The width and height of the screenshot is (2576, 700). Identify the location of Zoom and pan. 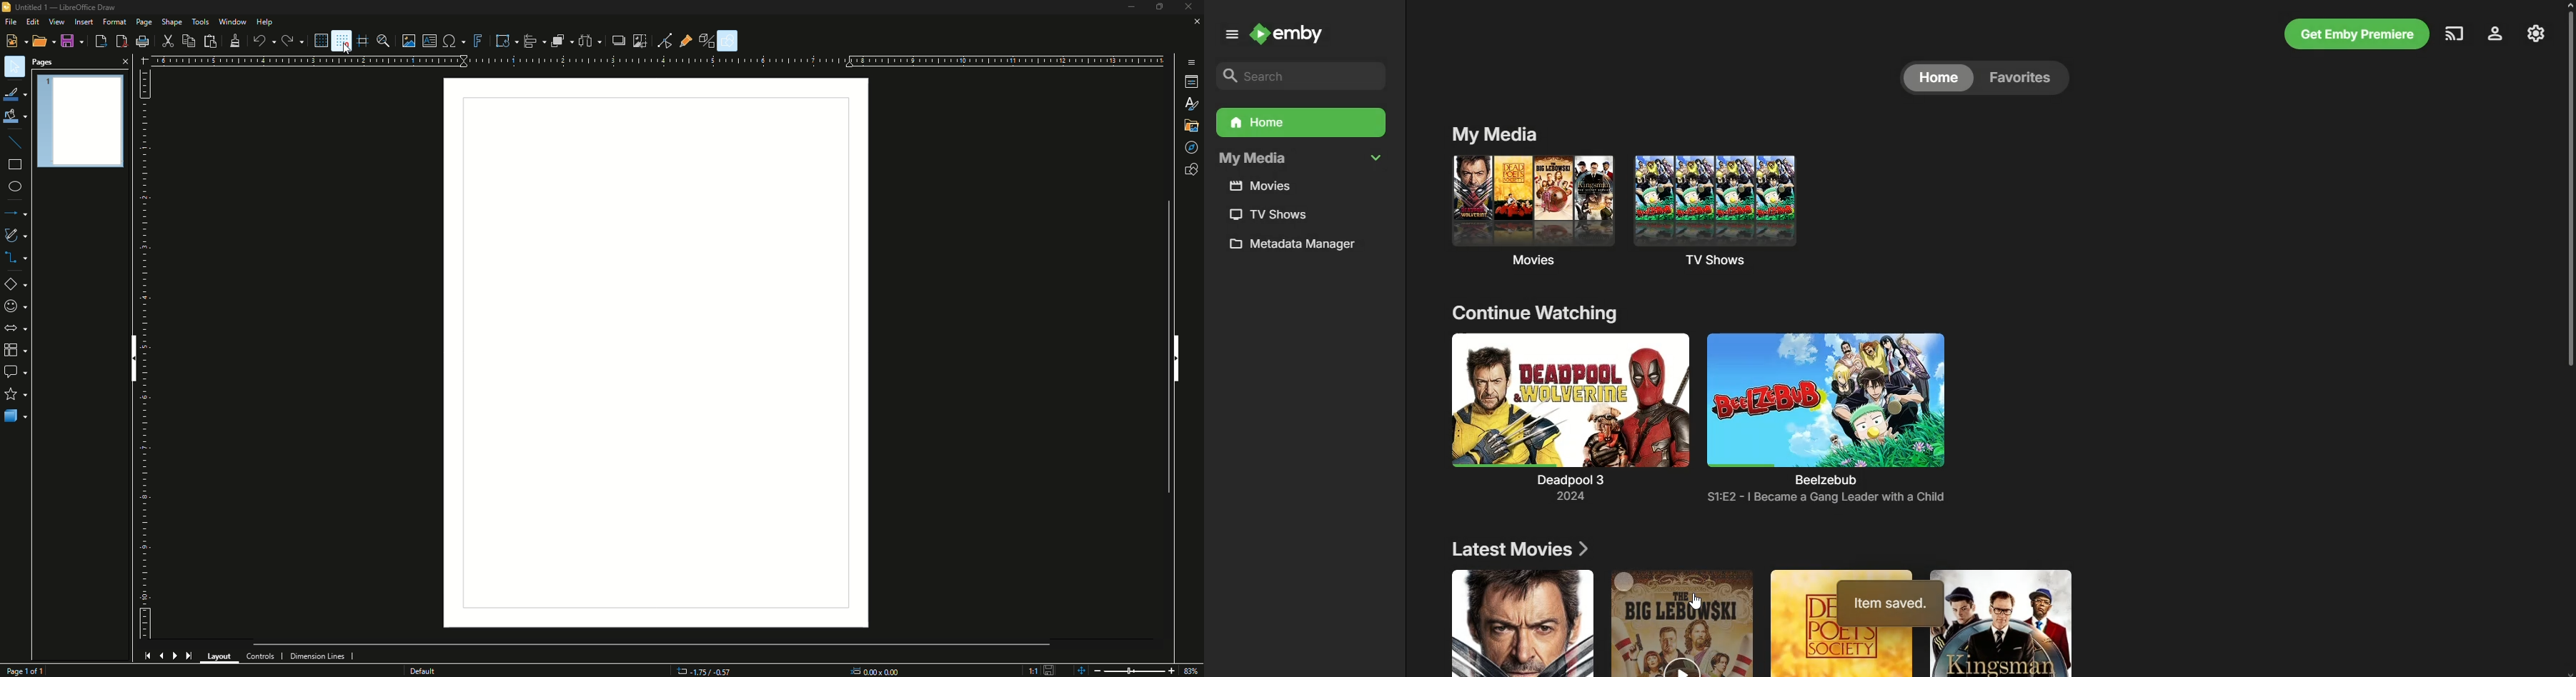
(384, 41).